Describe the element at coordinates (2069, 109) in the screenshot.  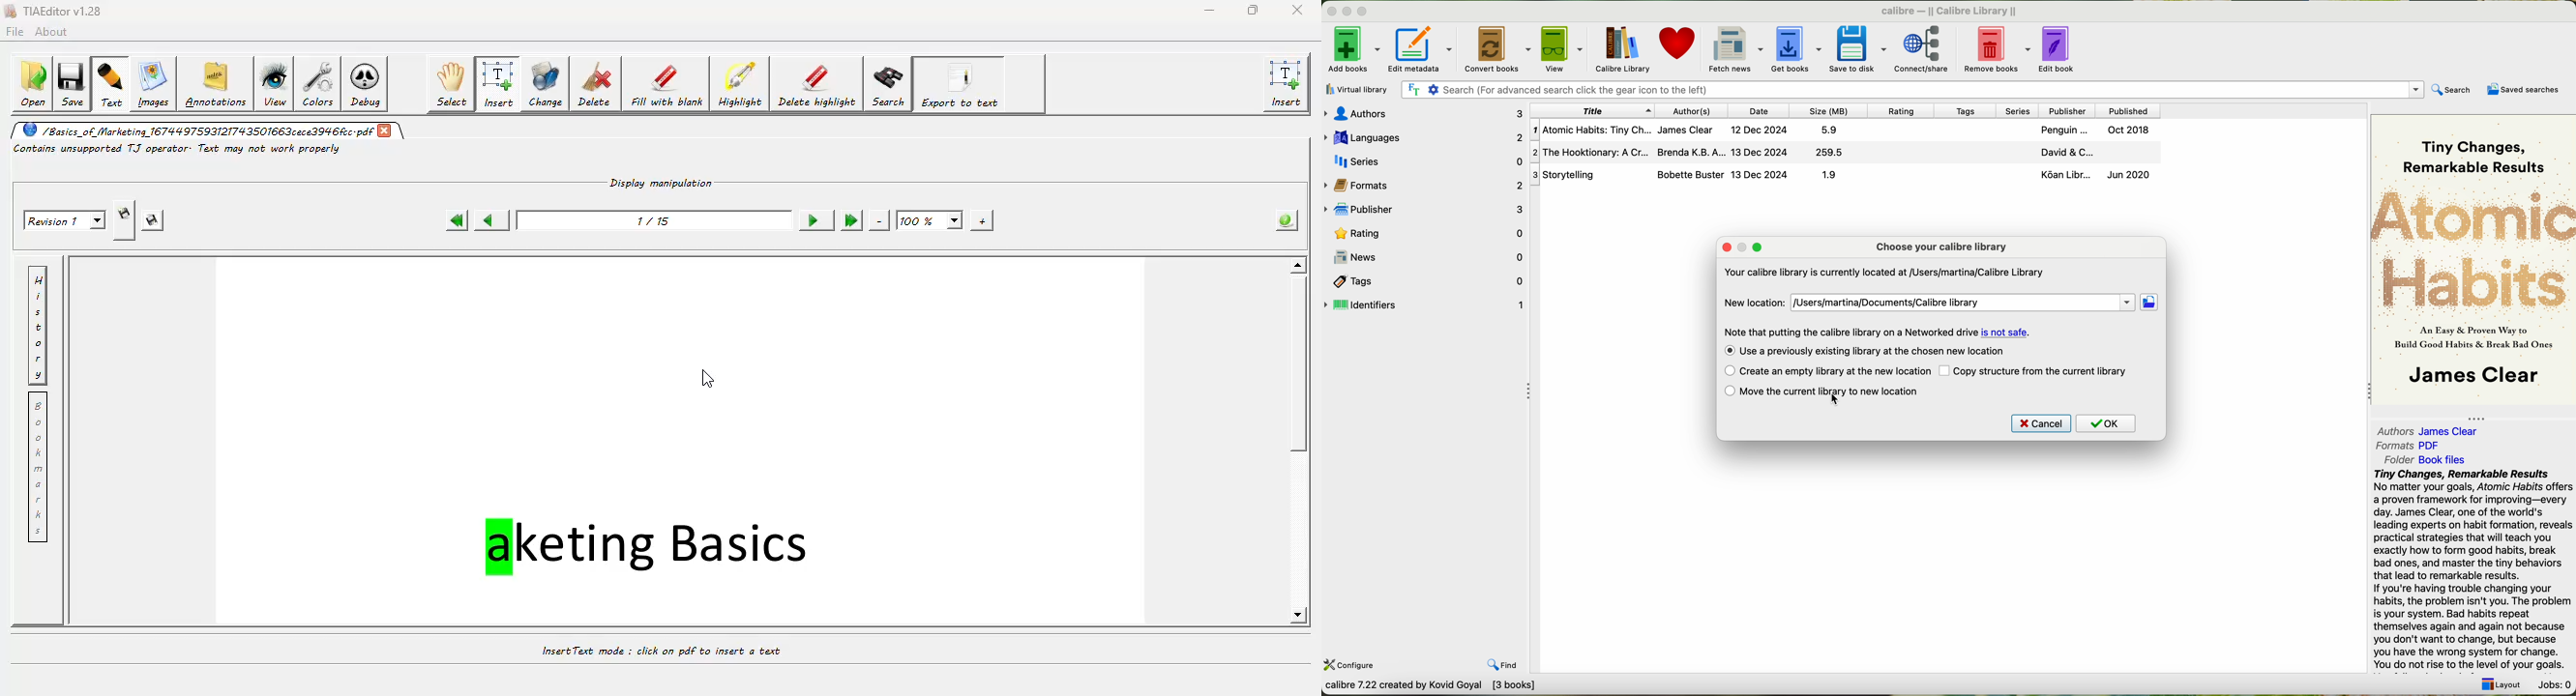
I see `Publisher` at that location.